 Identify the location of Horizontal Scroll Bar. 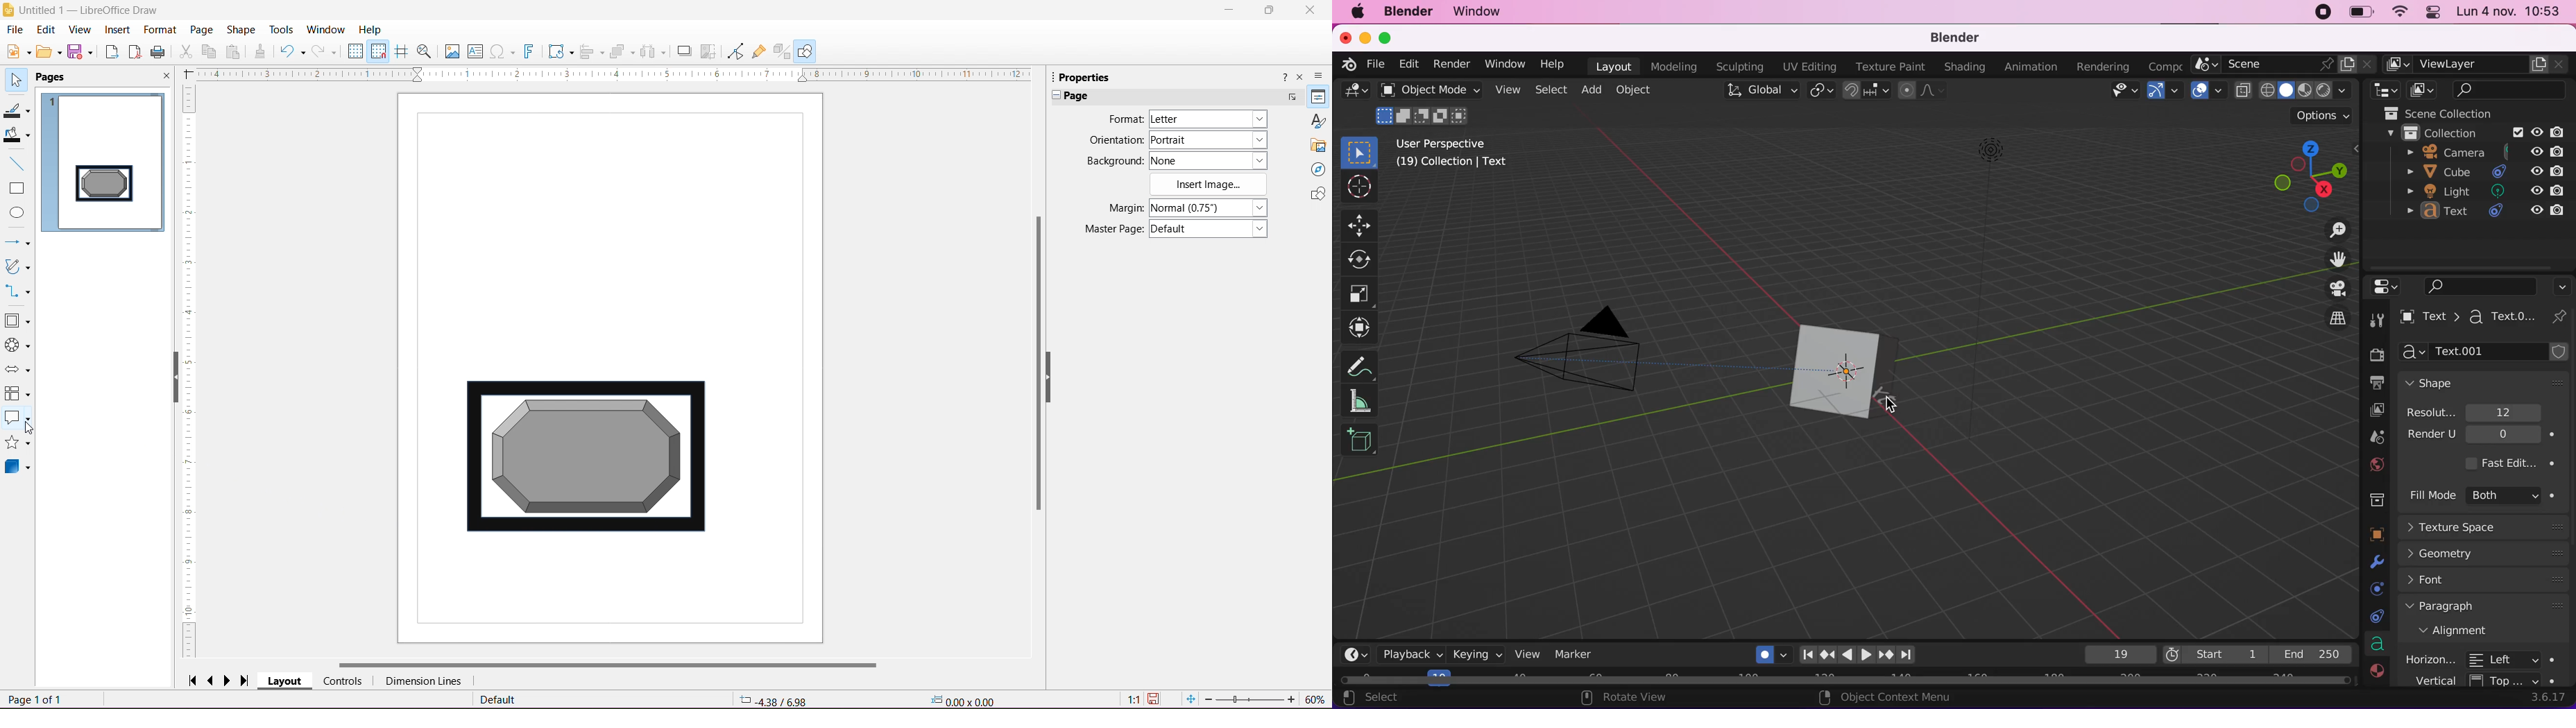
(608, 663).